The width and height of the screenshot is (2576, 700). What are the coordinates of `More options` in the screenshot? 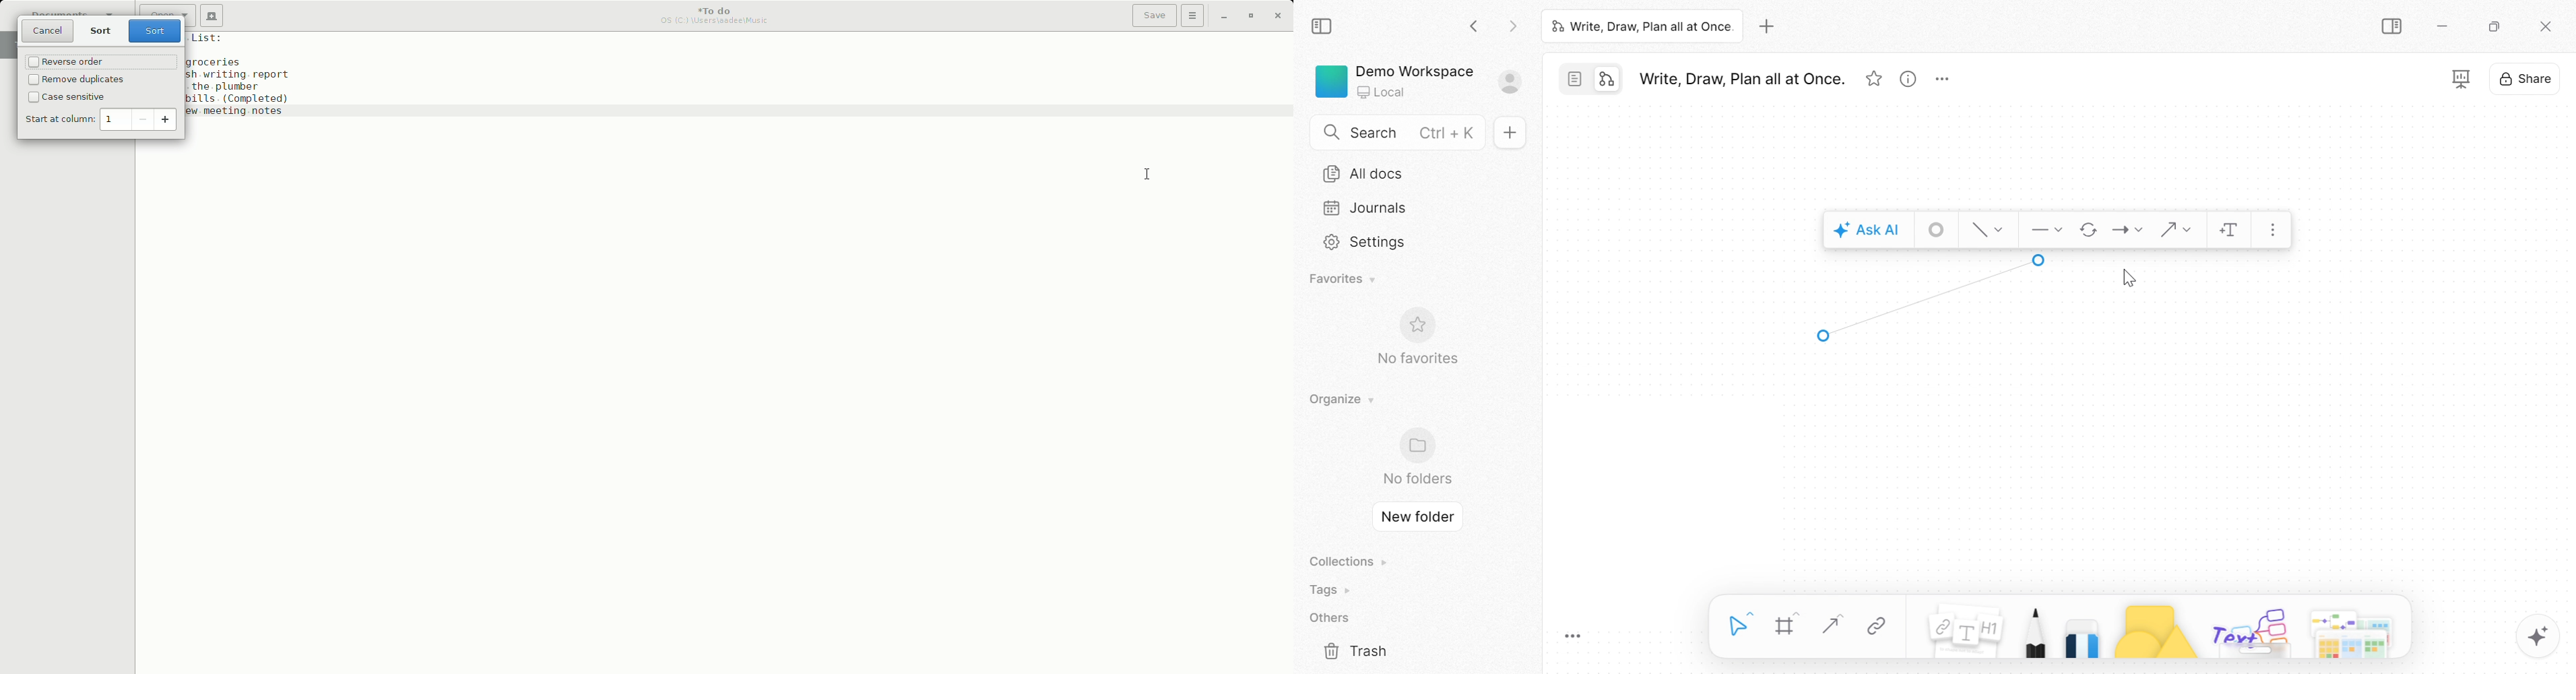 It's located at (2354, 631).